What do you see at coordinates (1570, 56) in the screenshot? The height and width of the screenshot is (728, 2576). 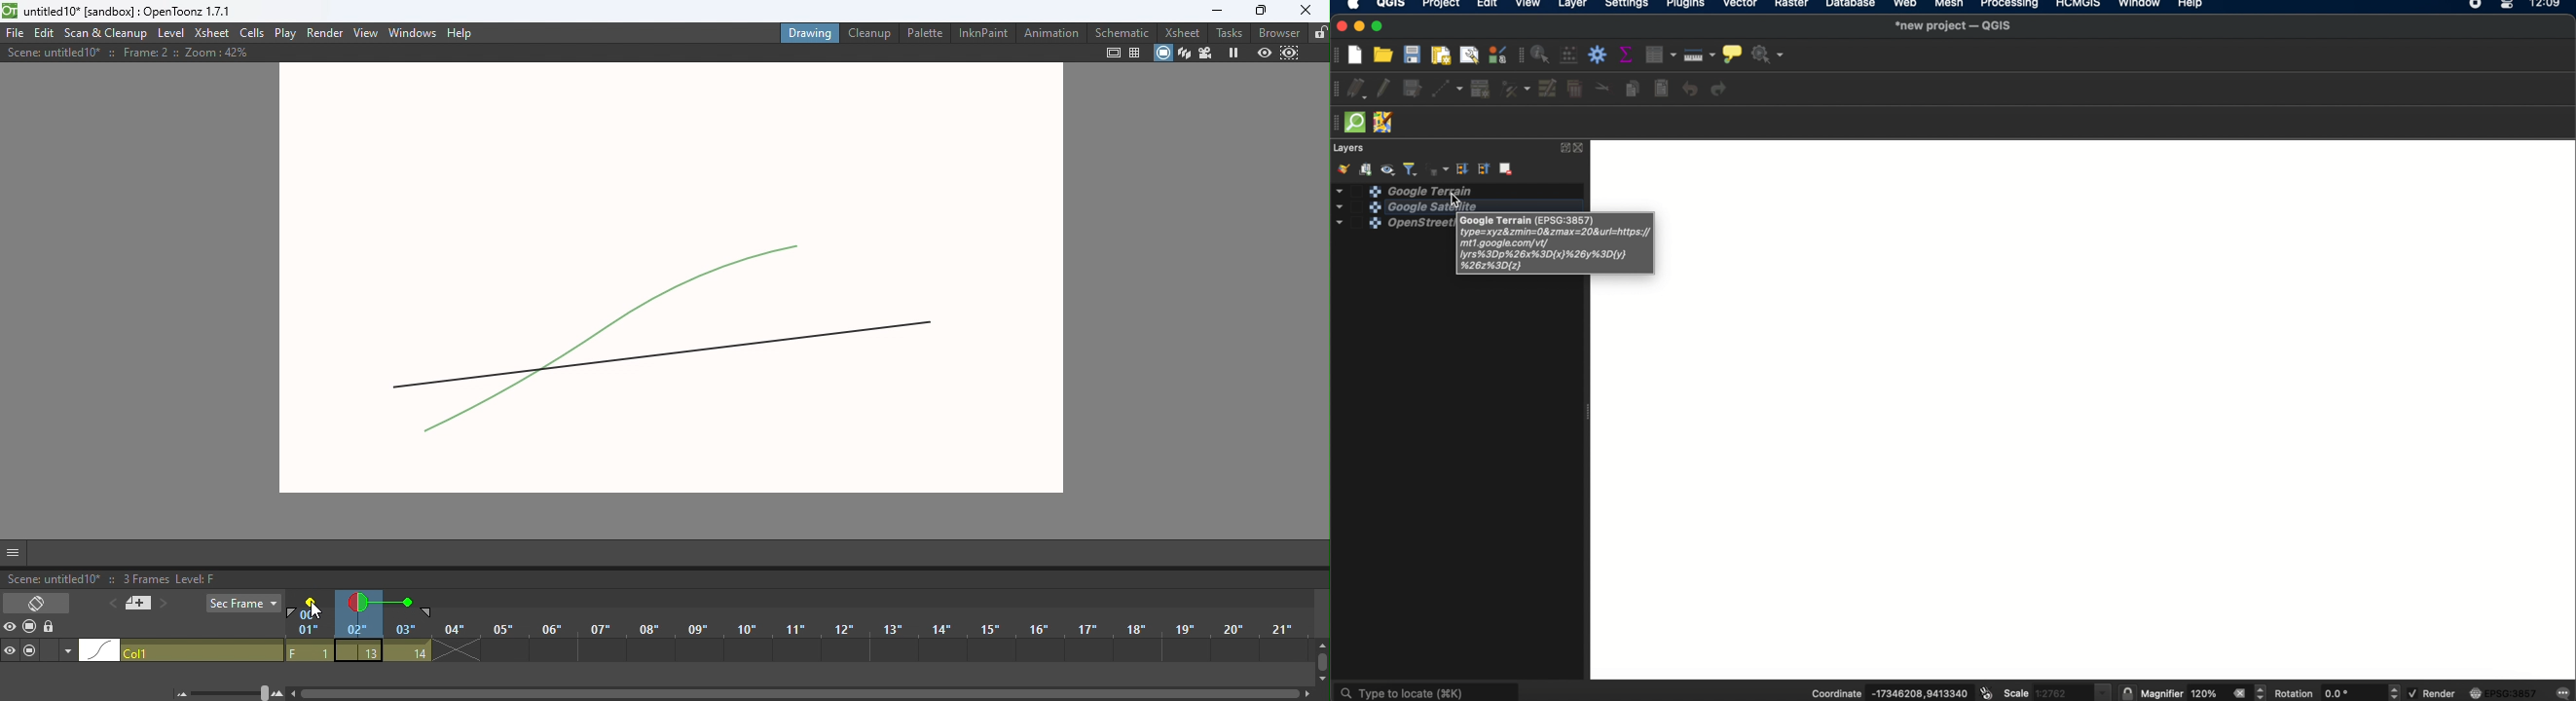 I see `open field calculator` at bounding box center [1570, 56].